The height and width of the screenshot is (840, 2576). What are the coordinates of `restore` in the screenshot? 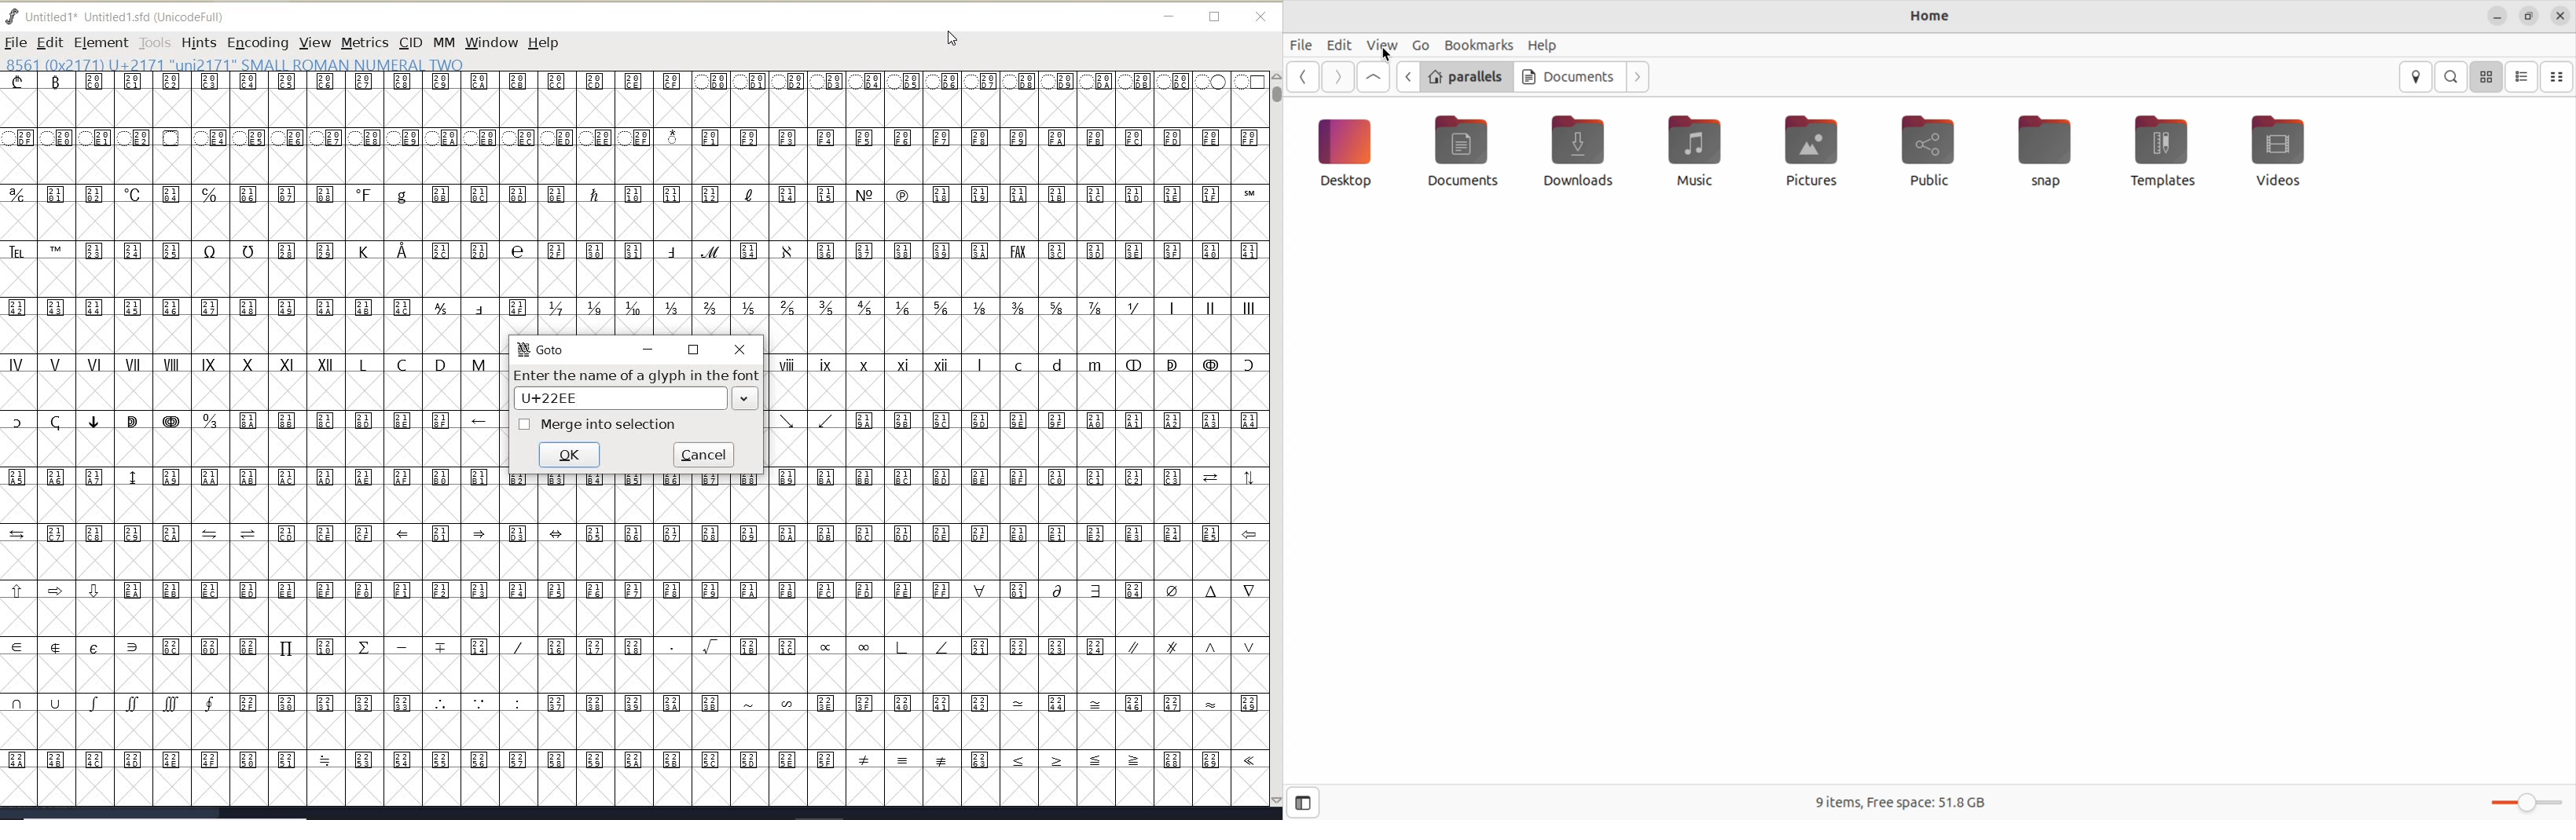 It's located at (1215, 18).